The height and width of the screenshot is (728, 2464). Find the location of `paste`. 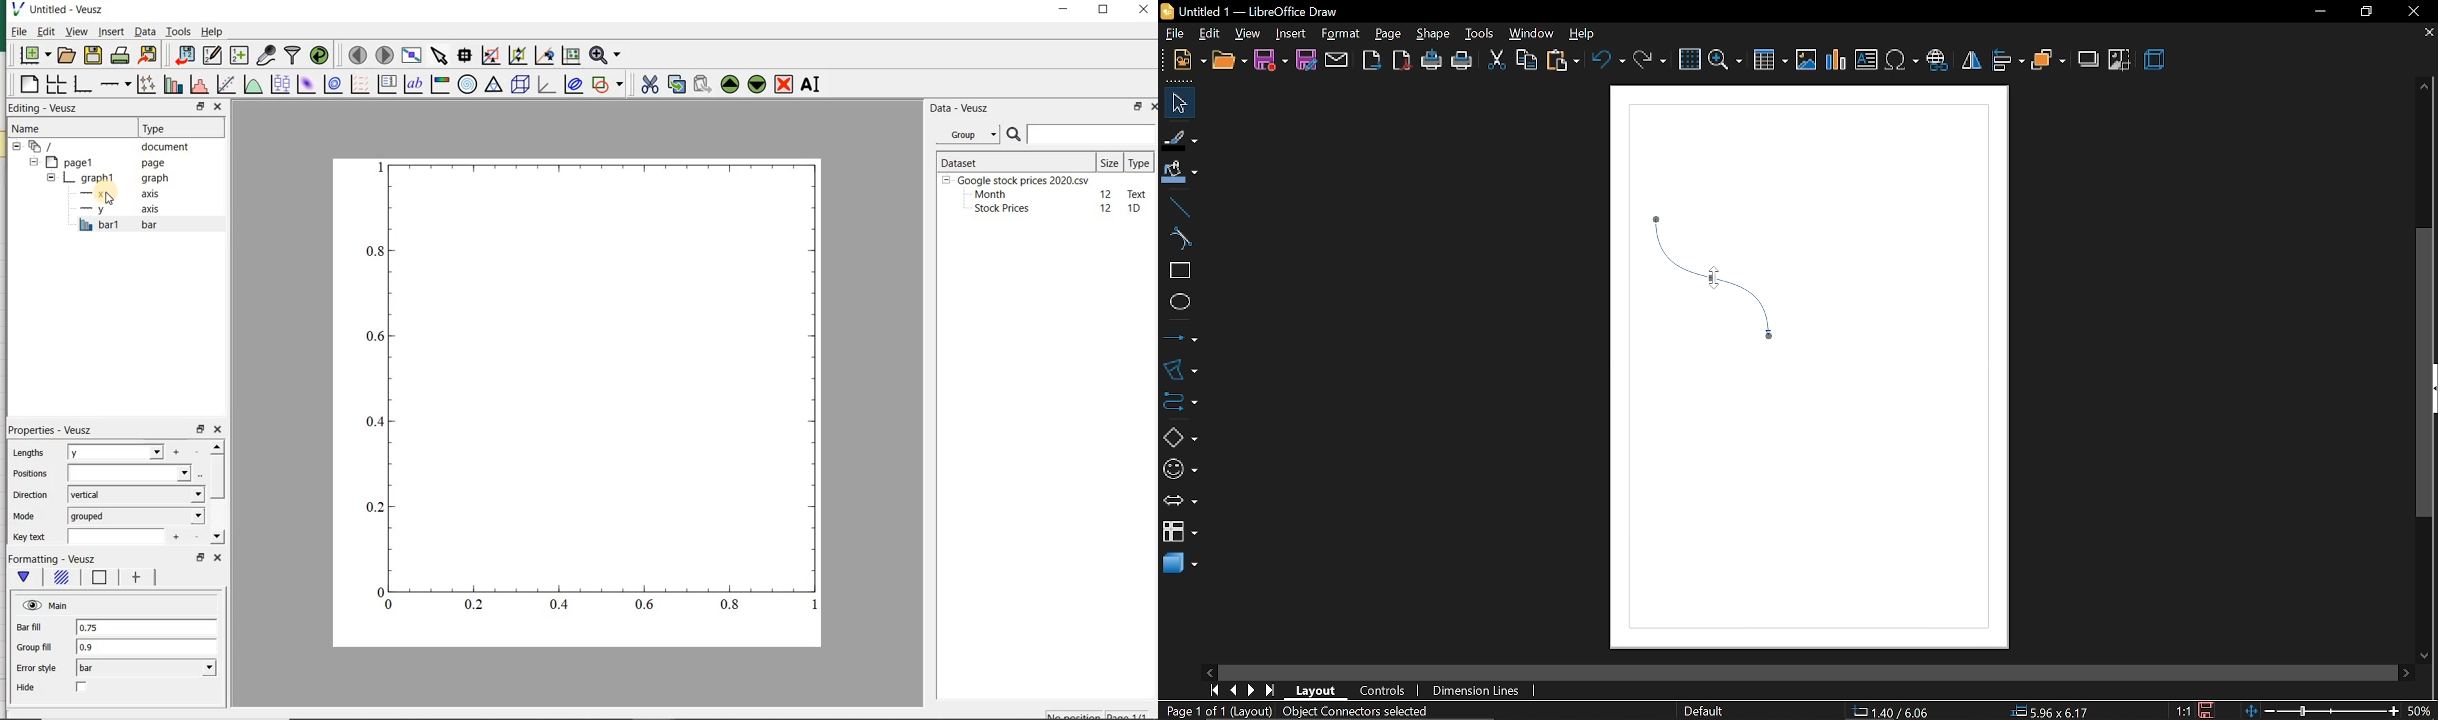

paste is located at coordinates (1562, 61).